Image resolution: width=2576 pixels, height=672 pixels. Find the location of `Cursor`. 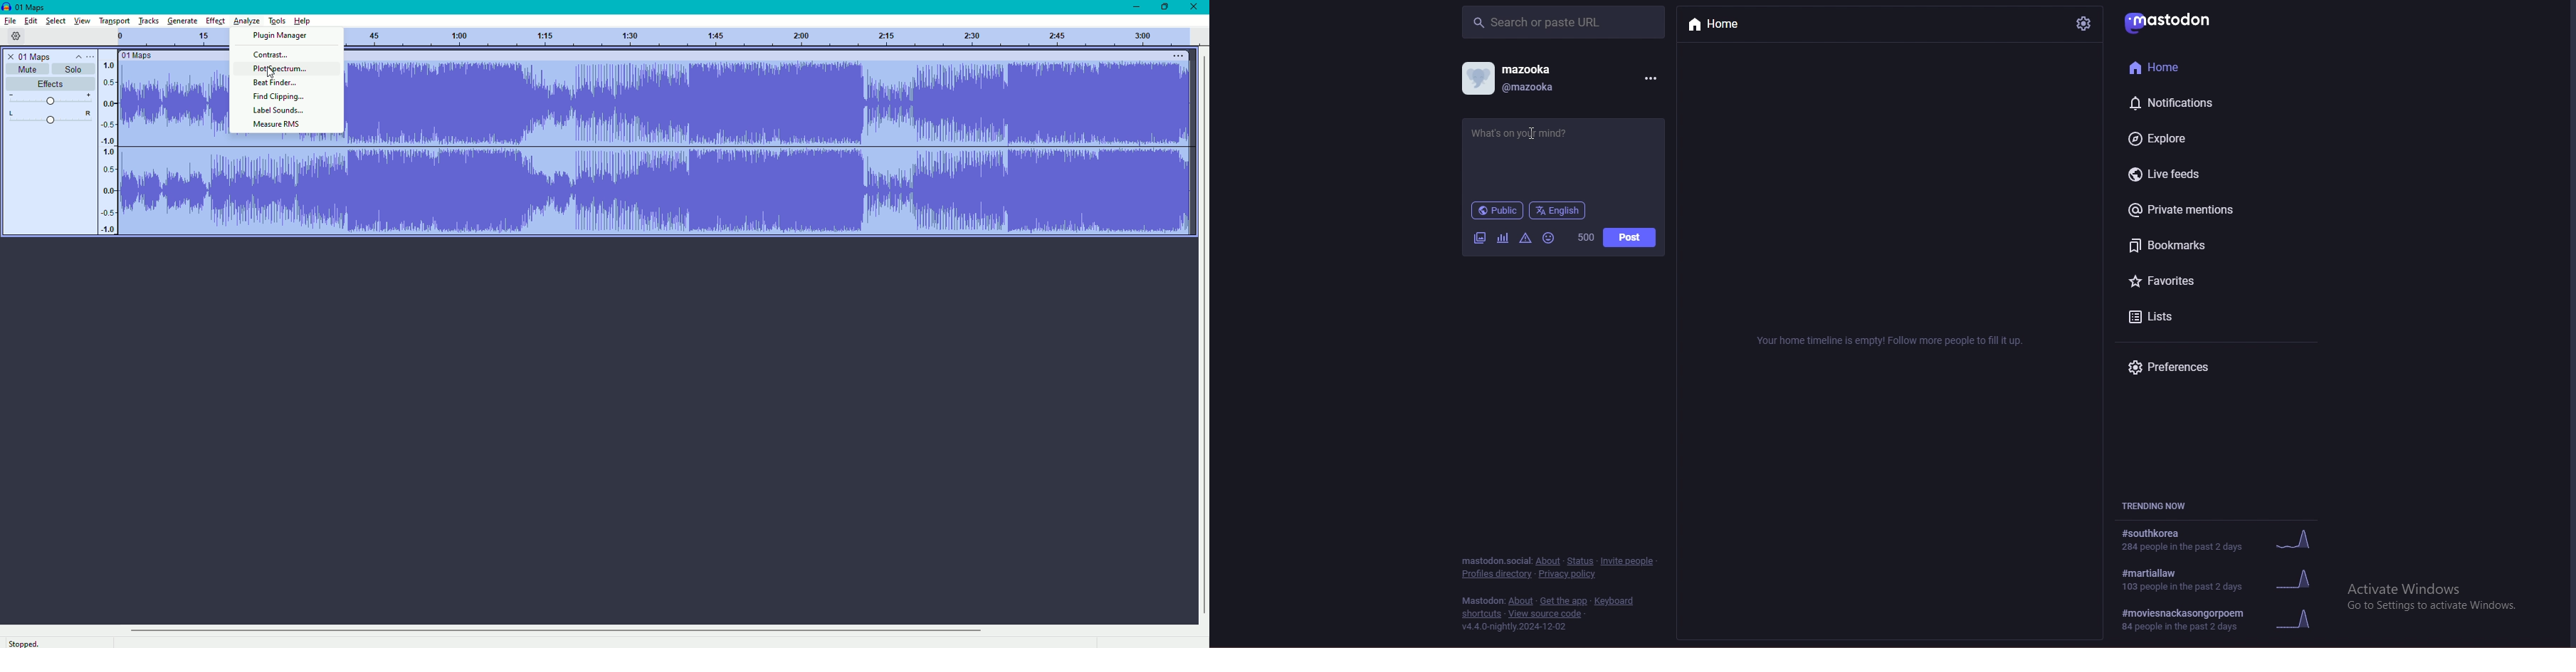

Cursor is located at coordinates (1525, 126).